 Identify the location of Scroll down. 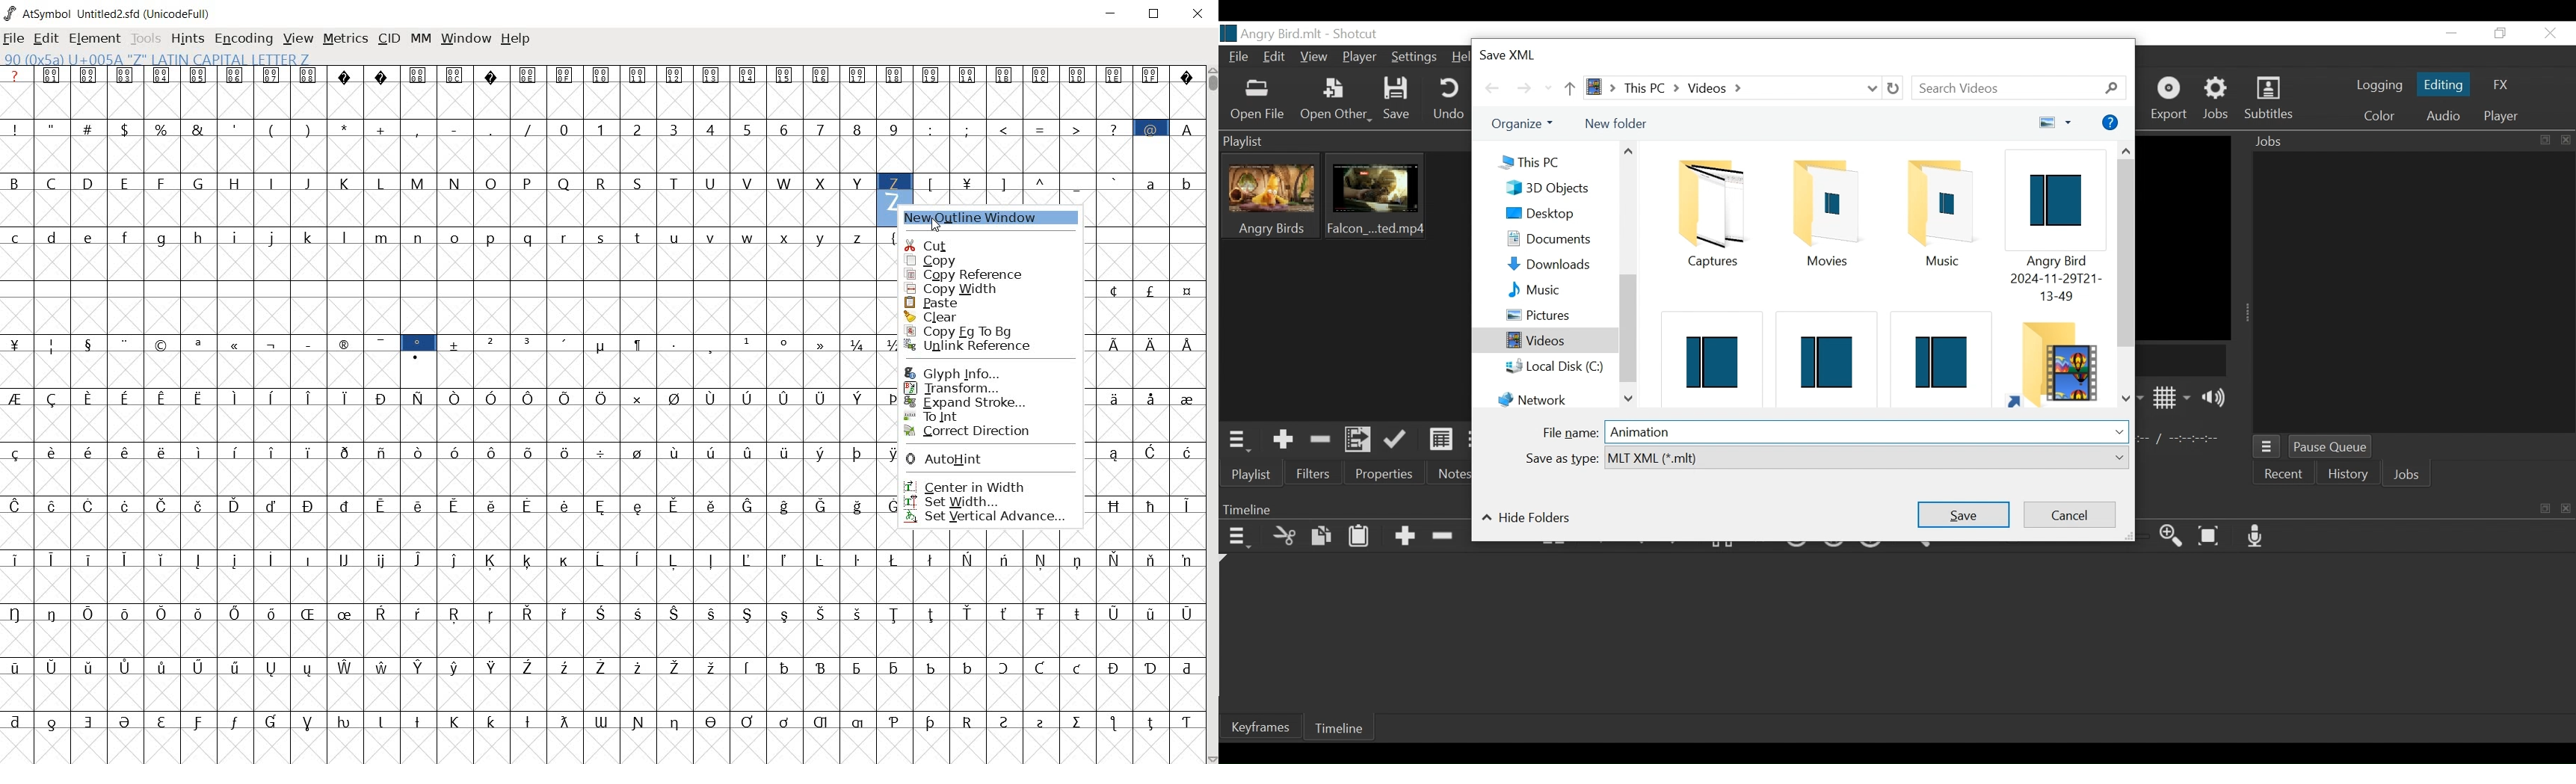
(1628, 400).